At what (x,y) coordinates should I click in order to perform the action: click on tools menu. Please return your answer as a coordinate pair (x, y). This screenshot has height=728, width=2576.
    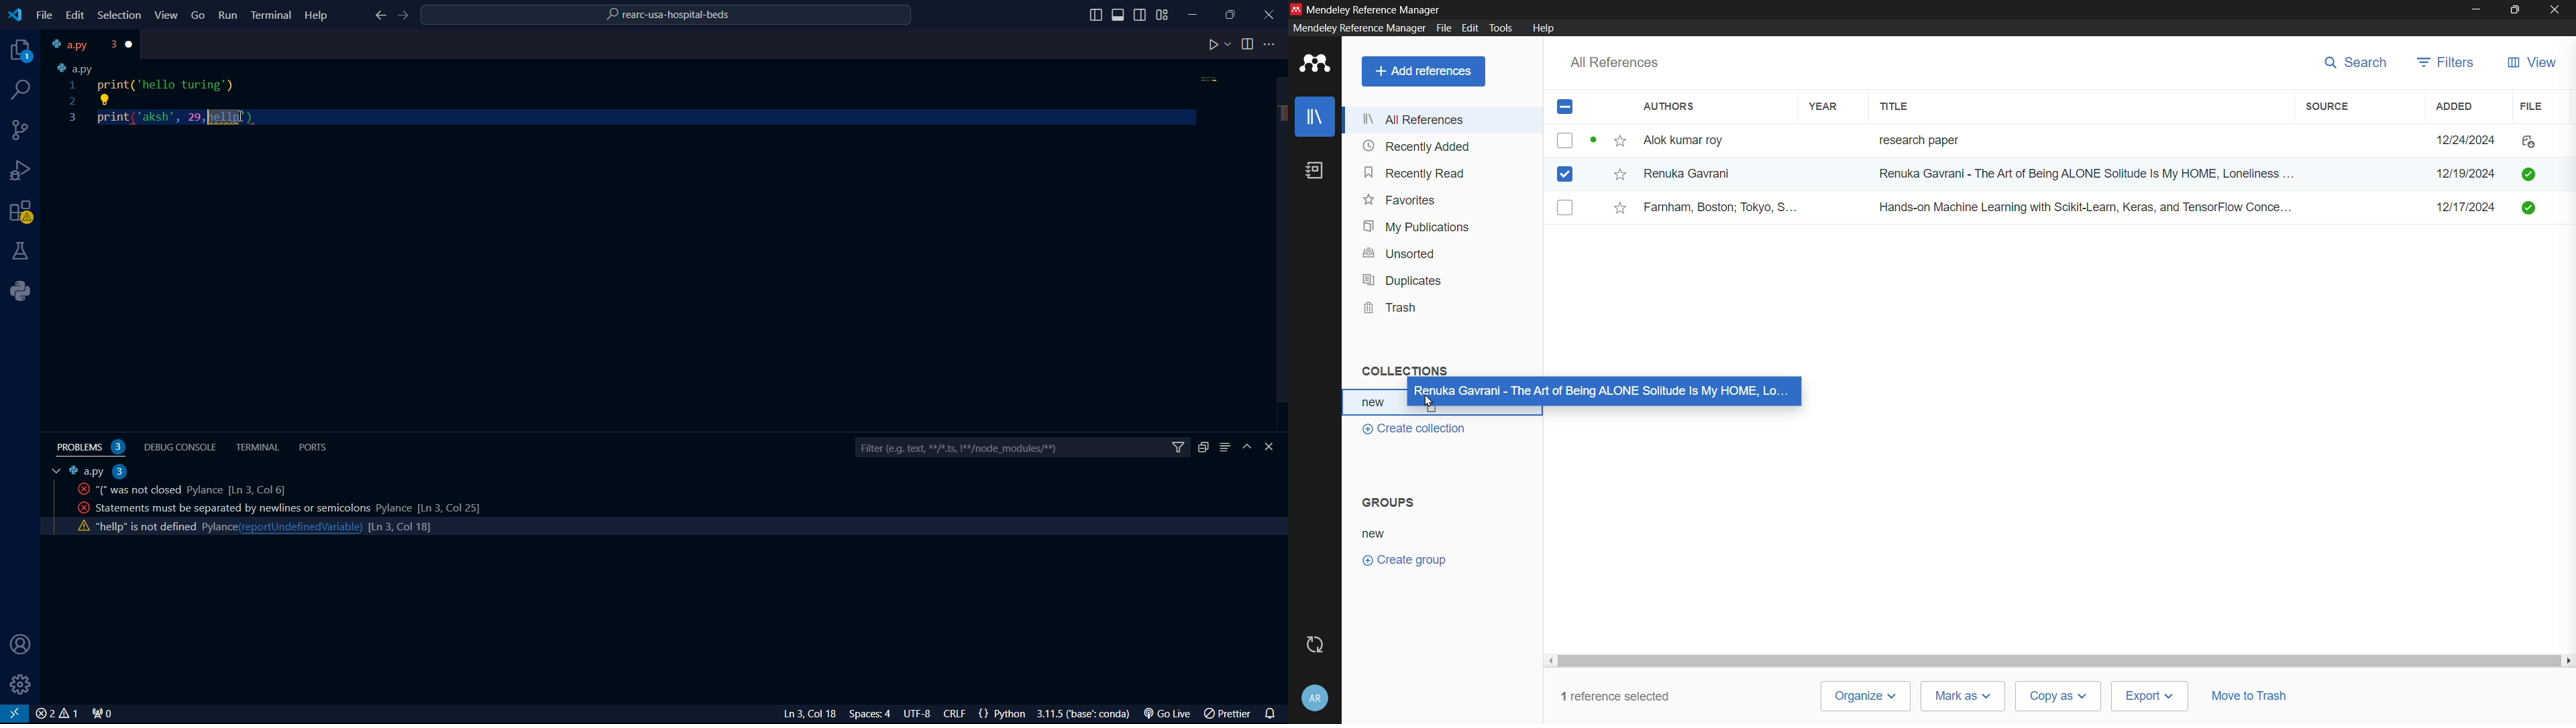
    Looking at the image, I should click on (1501, 28).